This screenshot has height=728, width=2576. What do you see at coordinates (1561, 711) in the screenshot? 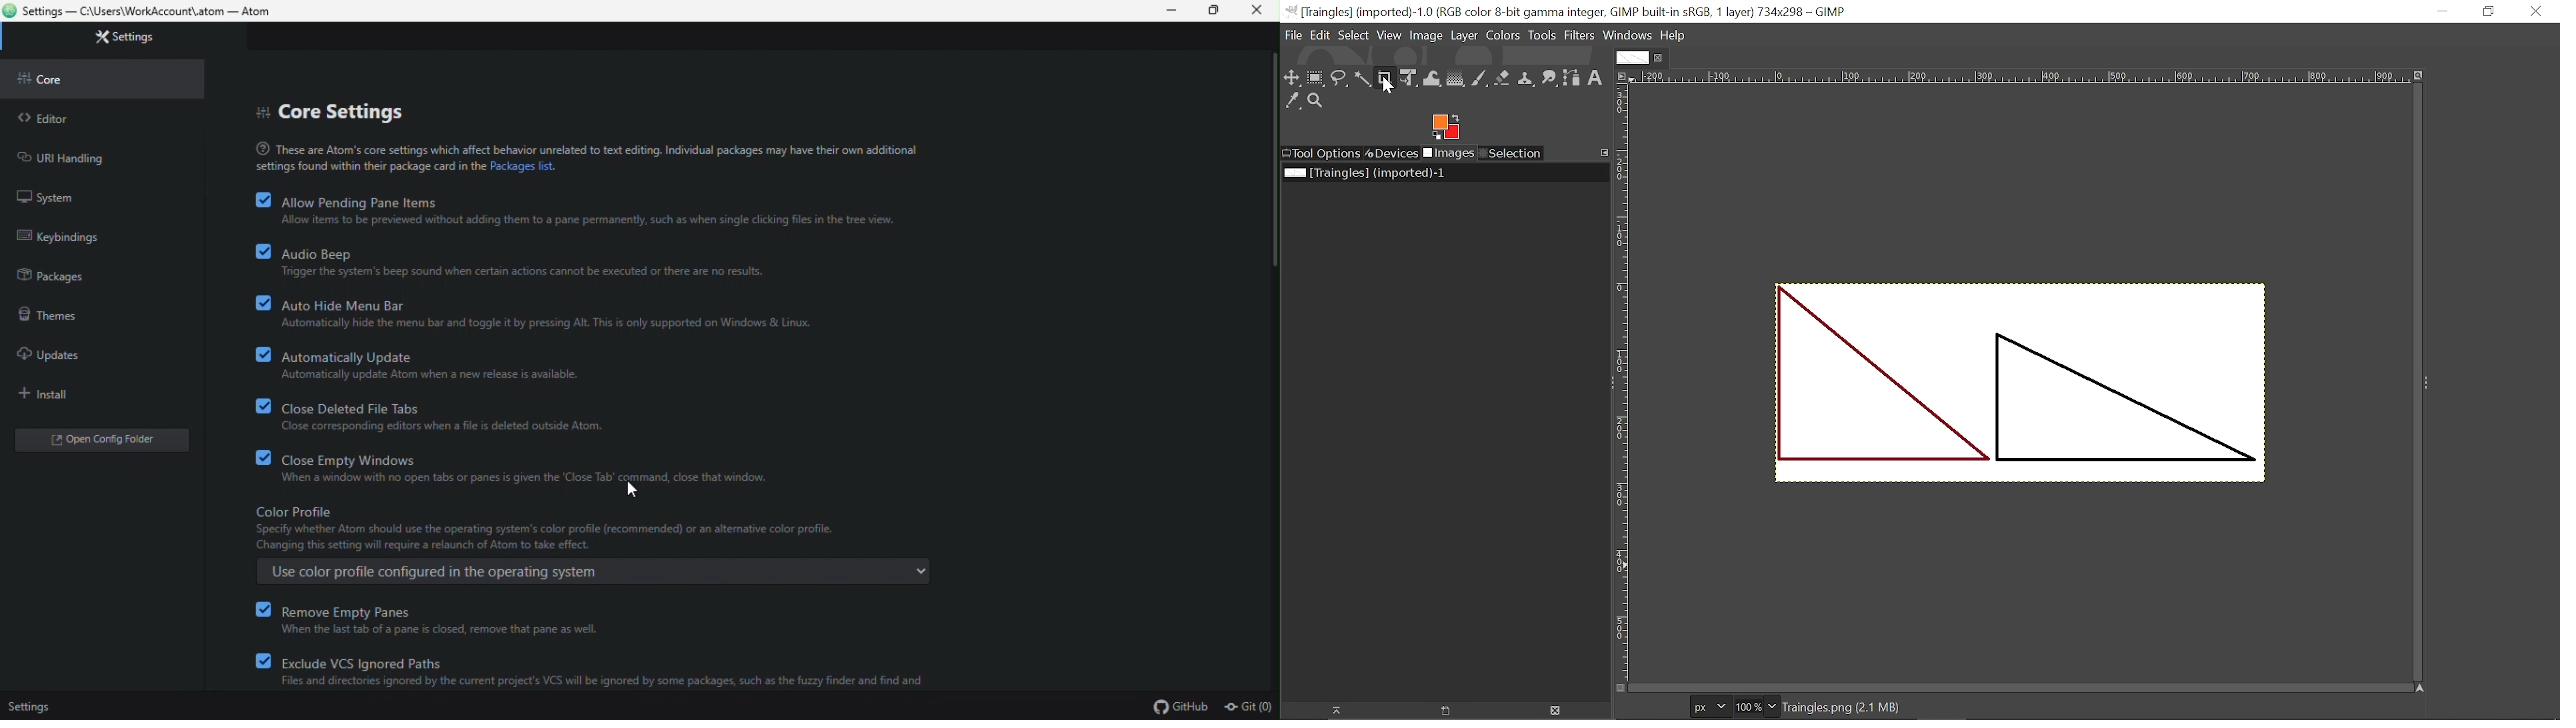
I see `Delete image` at bounding box center [1561, 711].